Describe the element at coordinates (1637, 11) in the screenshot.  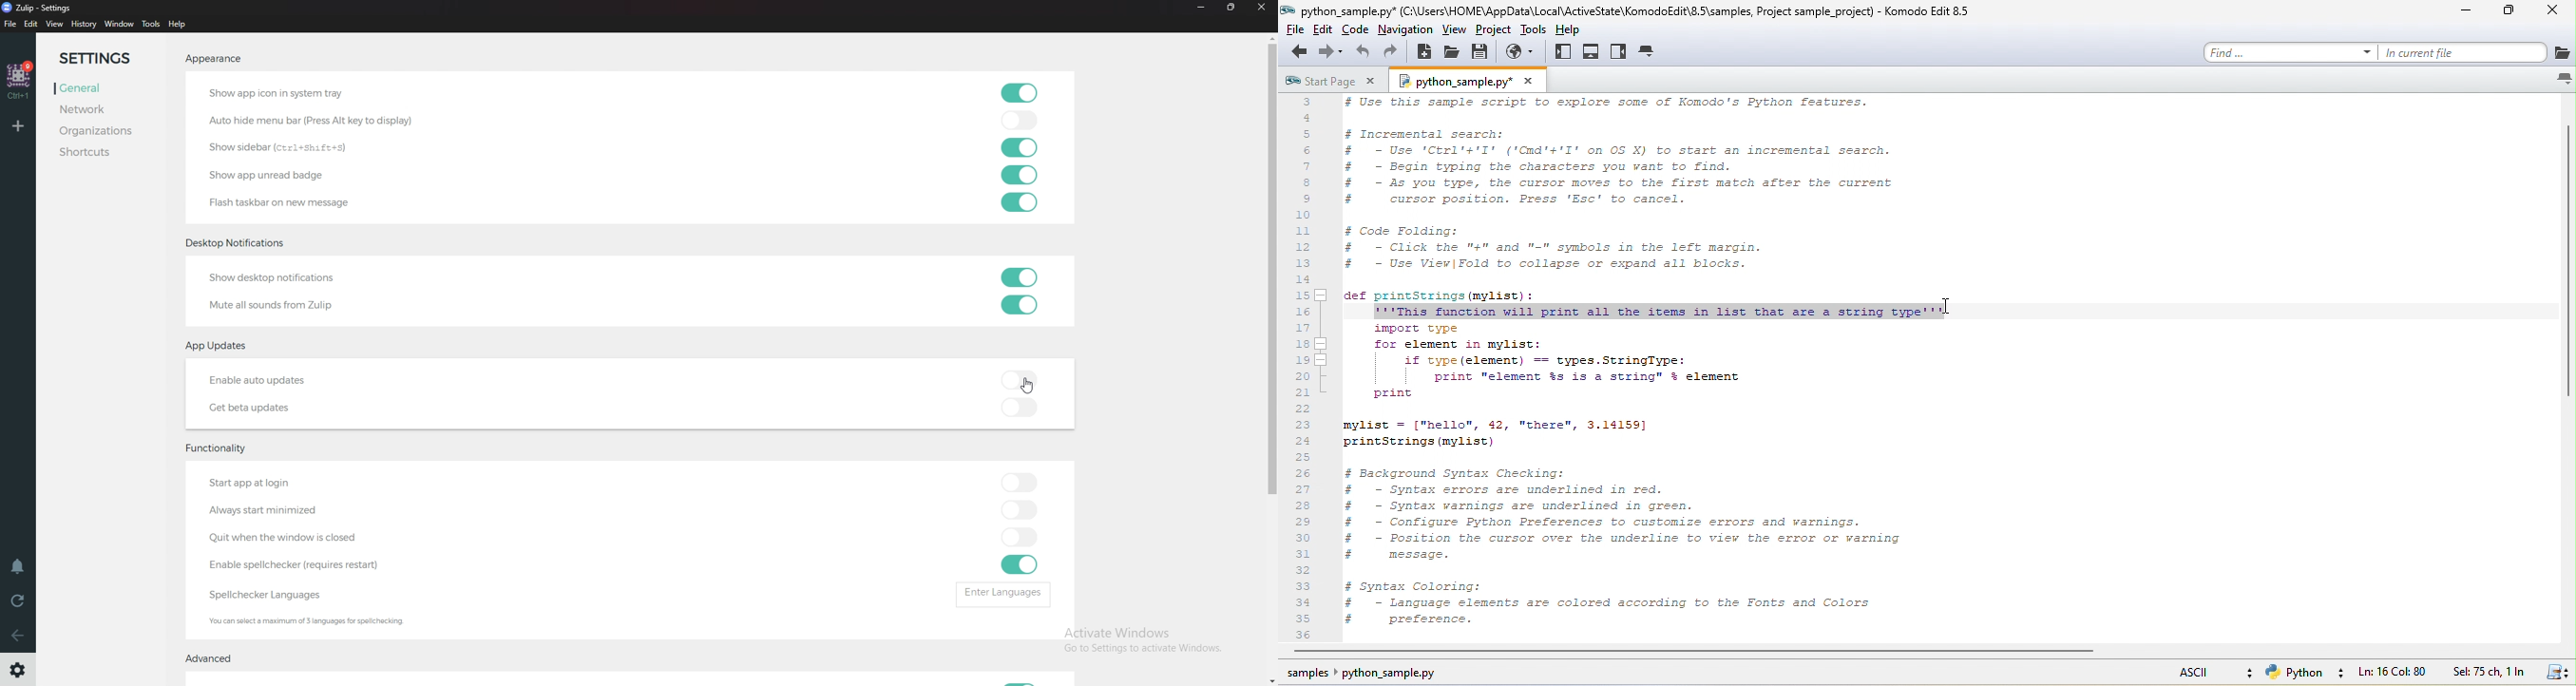
I see `title` at that location.